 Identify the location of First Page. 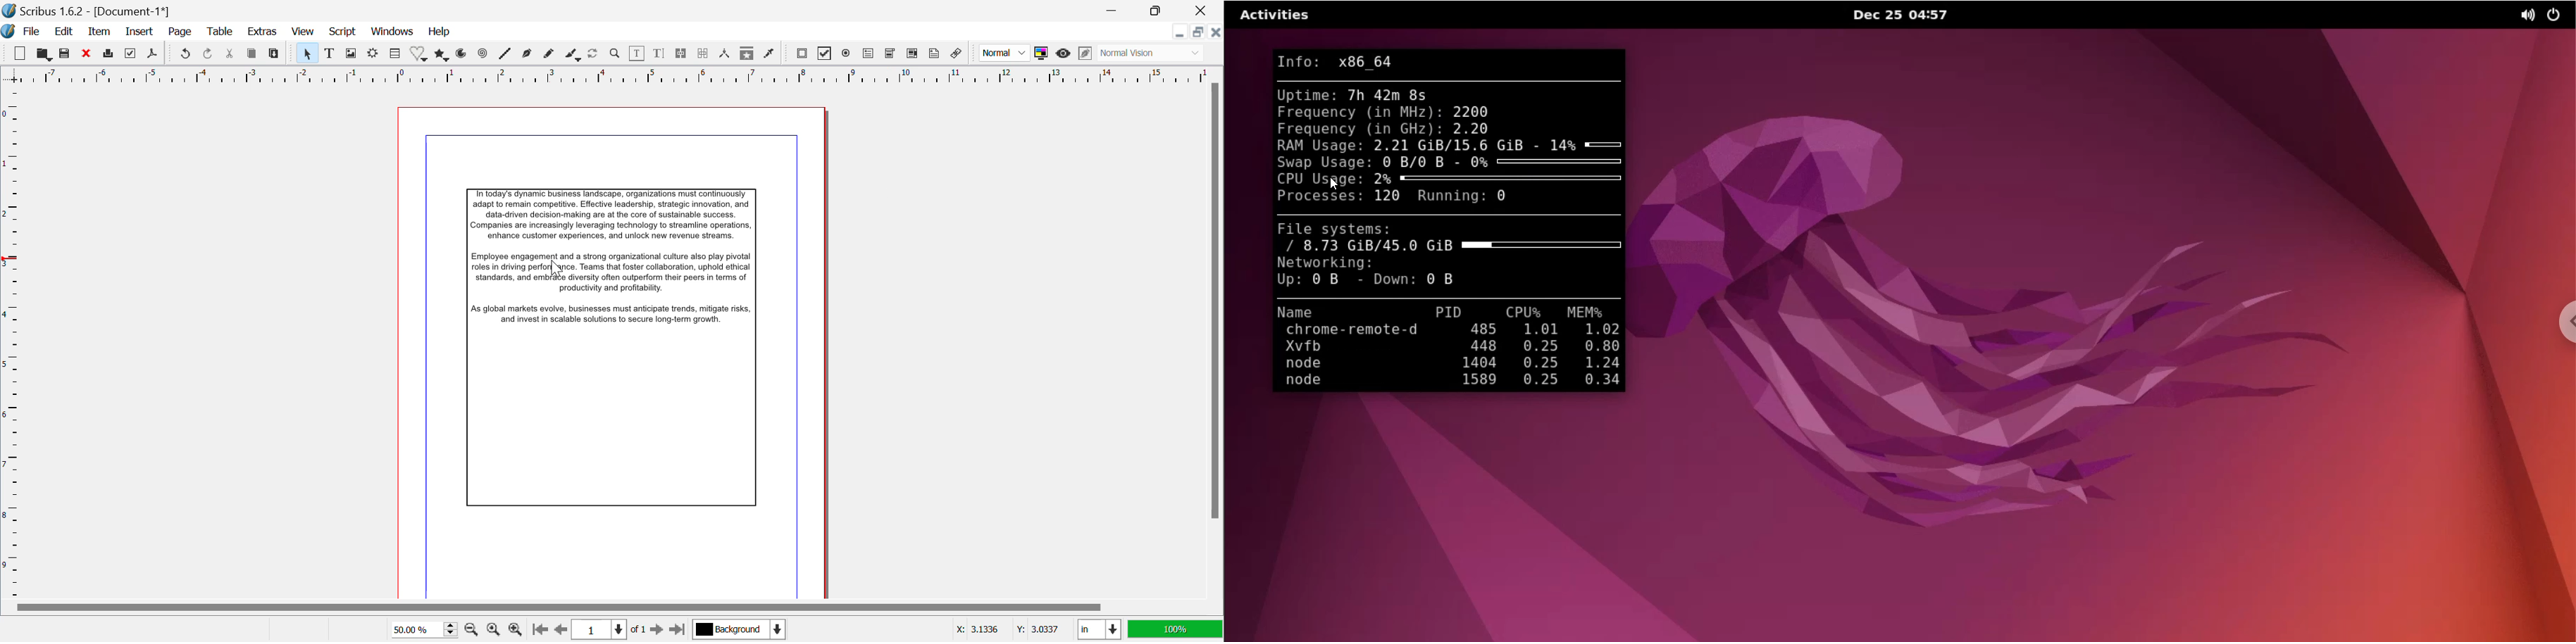
(539, 630).